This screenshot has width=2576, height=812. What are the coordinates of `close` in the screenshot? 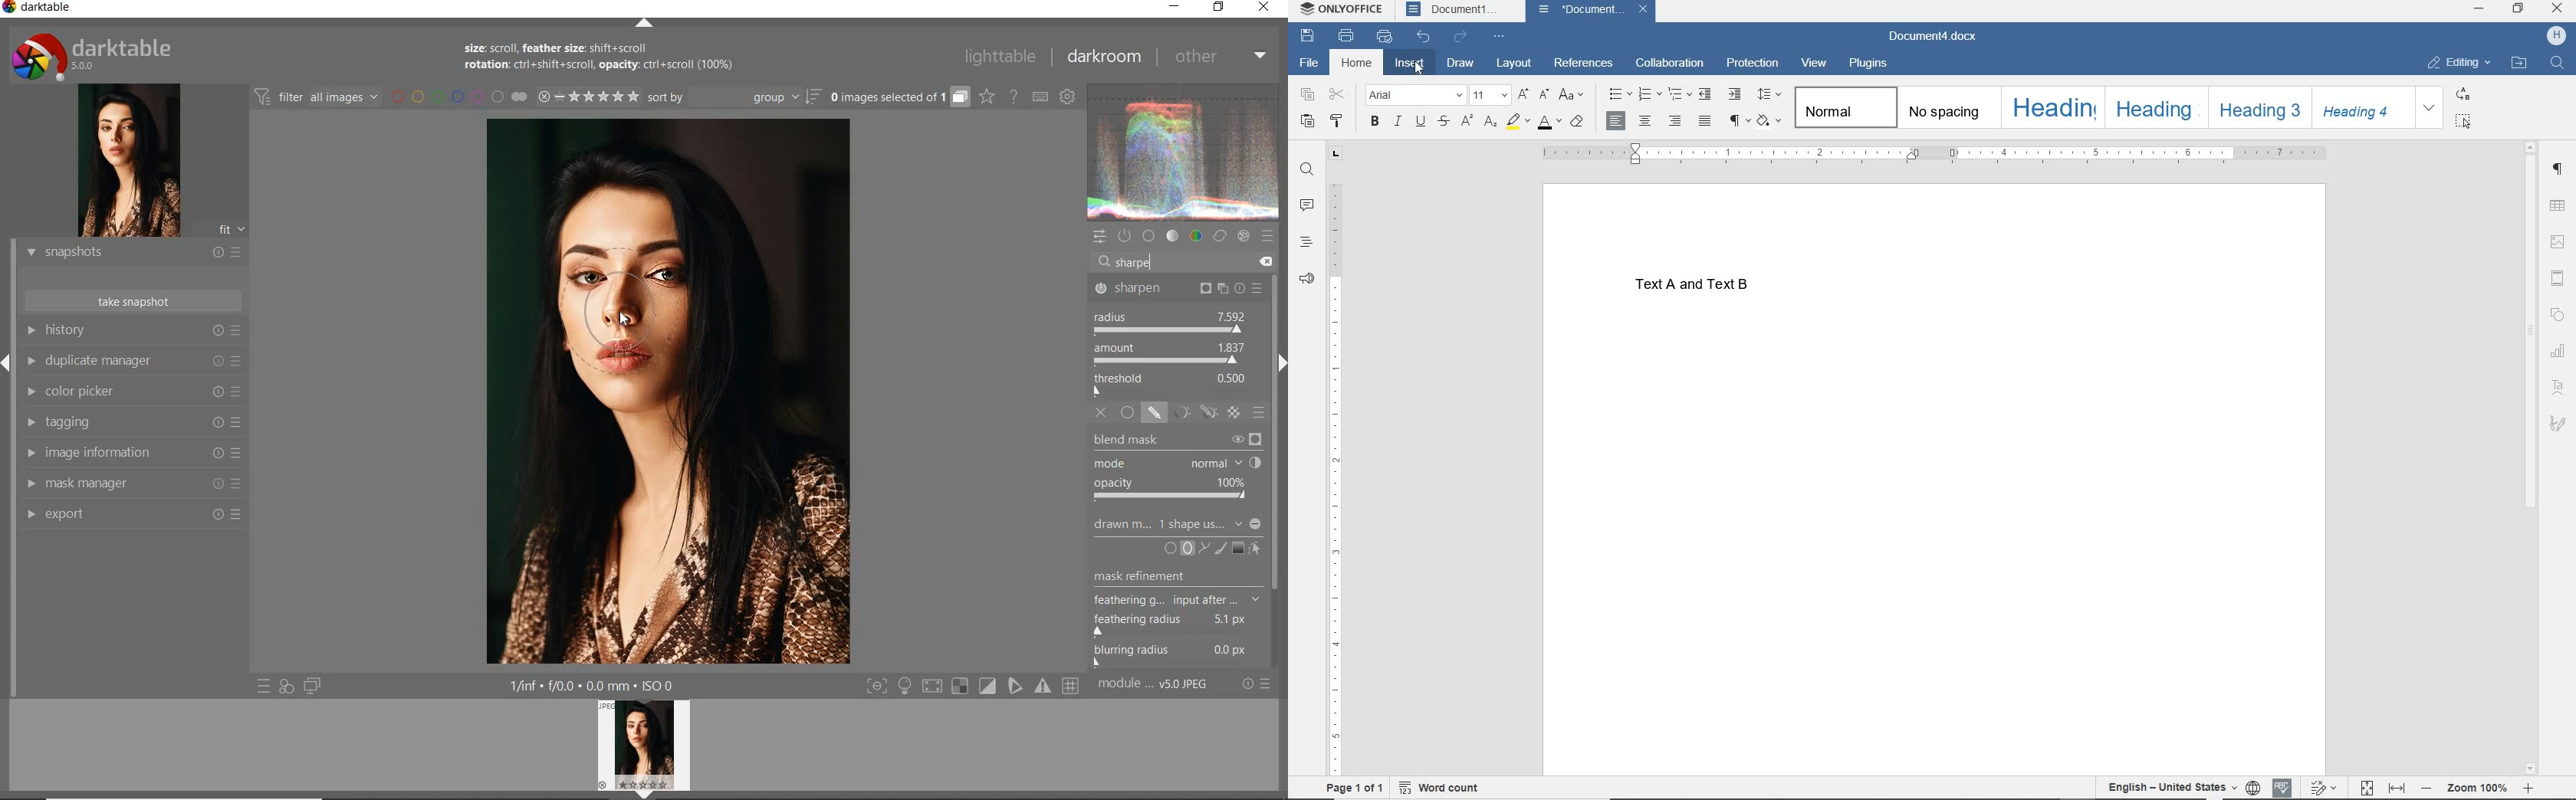 It's located at (2558, 8).